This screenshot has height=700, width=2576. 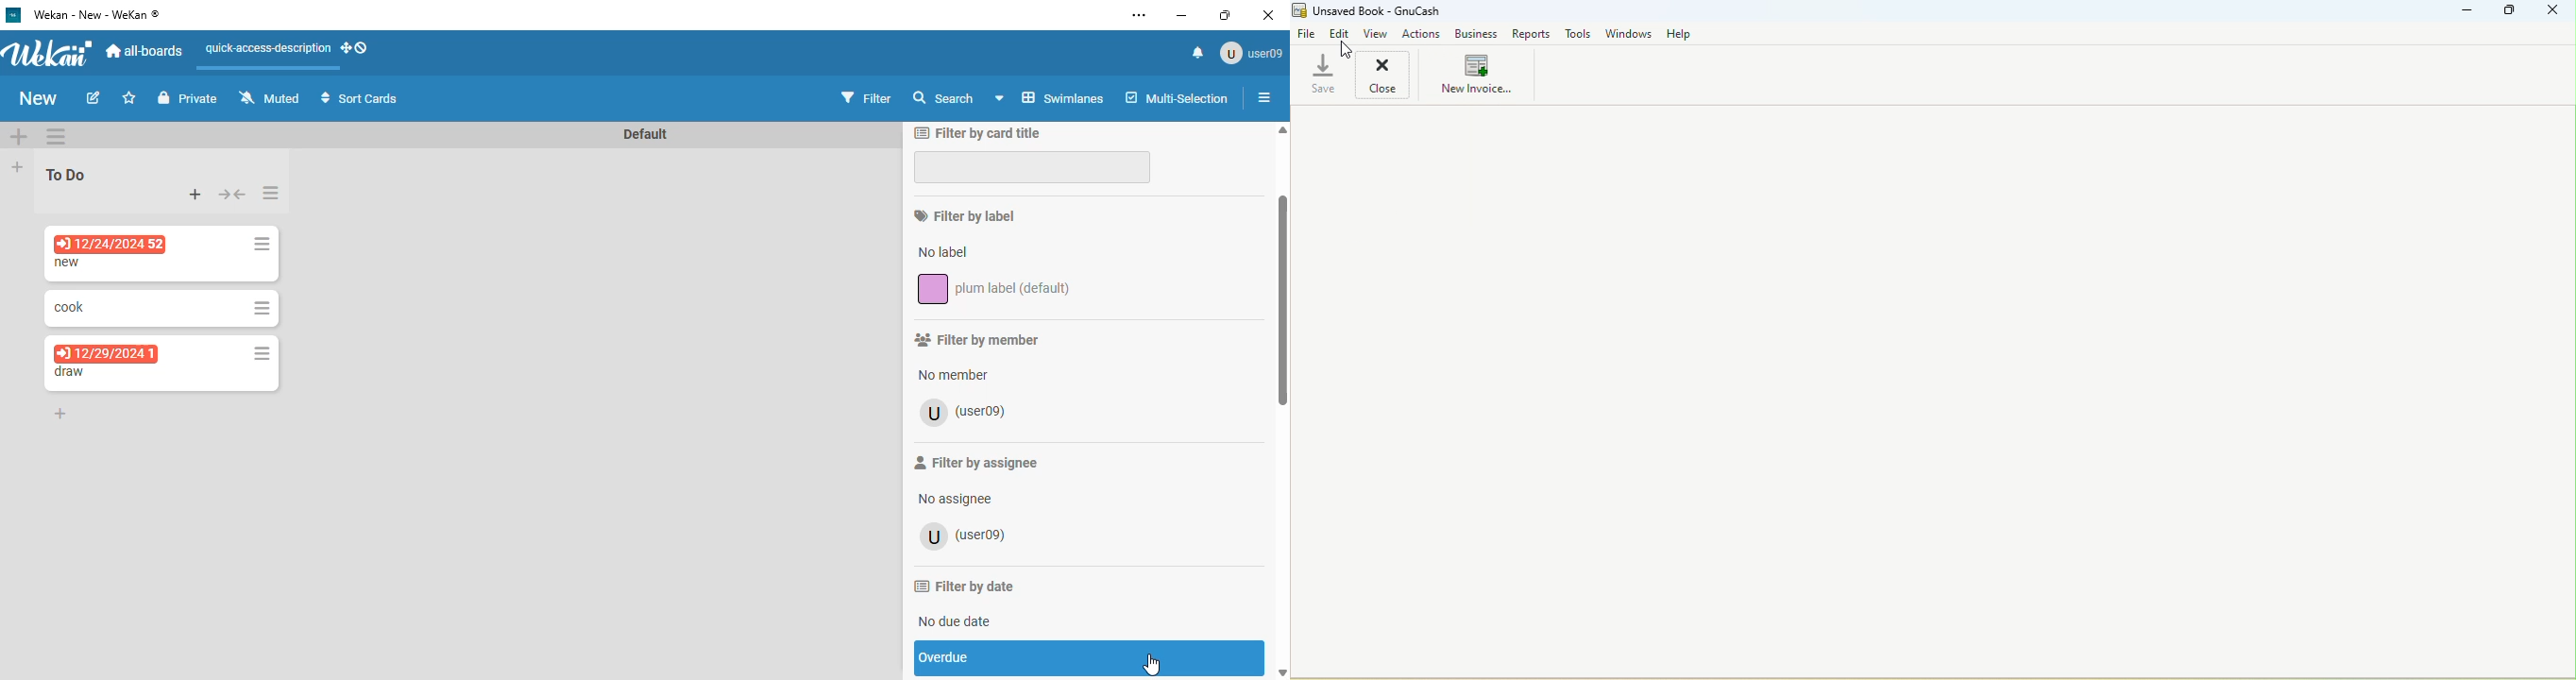 I want to click on Tools, so click(x=1577, y=33).